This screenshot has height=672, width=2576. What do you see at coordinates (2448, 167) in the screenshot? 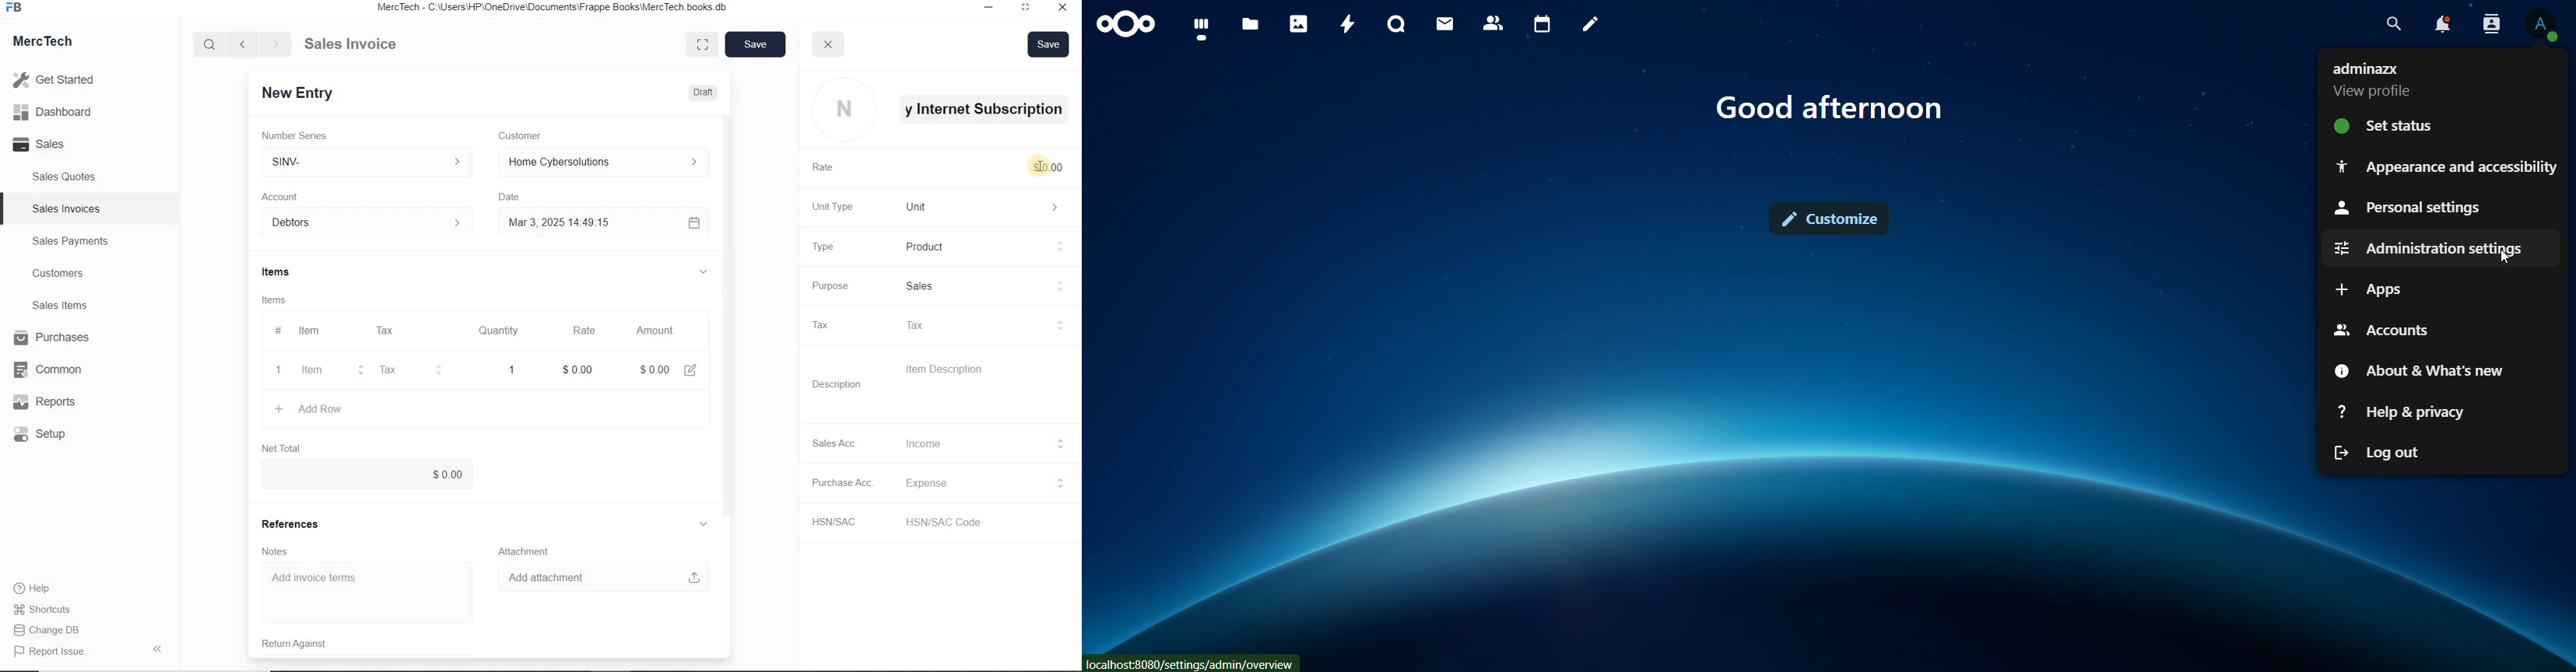
I see `appearance and accessibility` at bounding box center [2448, 167].